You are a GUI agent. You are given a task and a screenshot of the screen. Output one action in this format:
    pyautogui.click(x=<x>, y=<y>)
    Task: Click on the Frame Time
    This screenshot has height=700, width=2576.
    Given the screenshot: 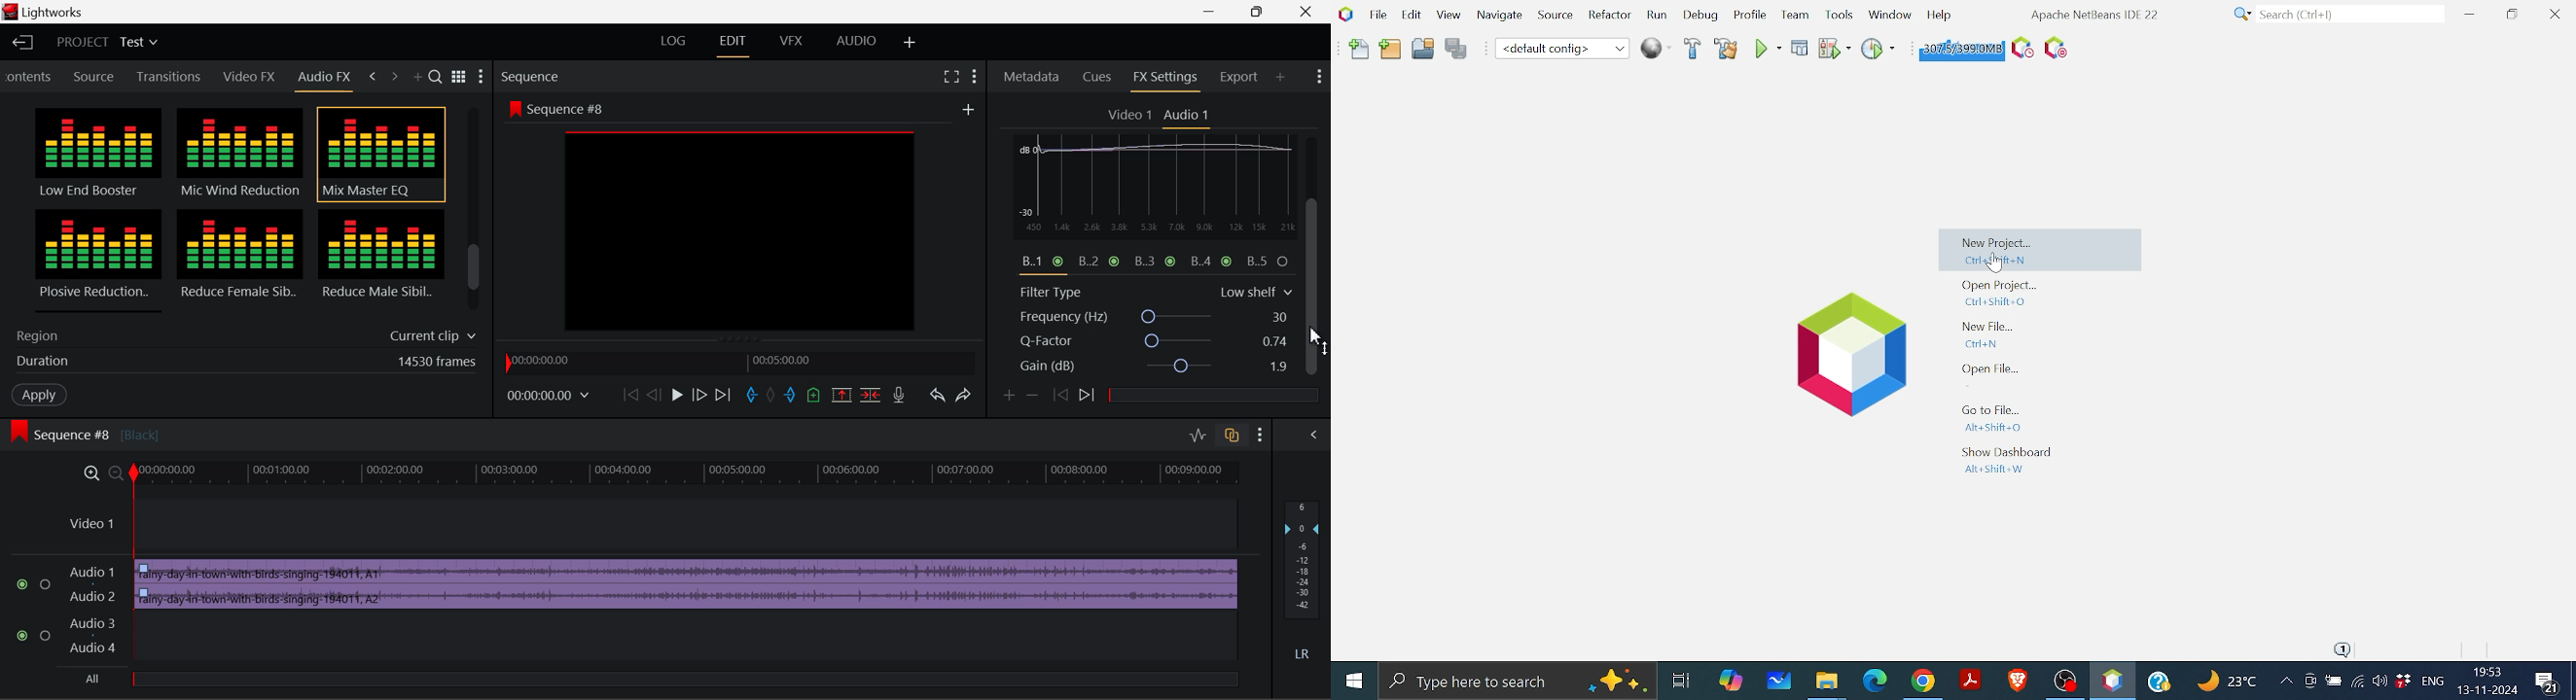 What is the action you would take?
    pyautogui.click(x=546, y=395)
    